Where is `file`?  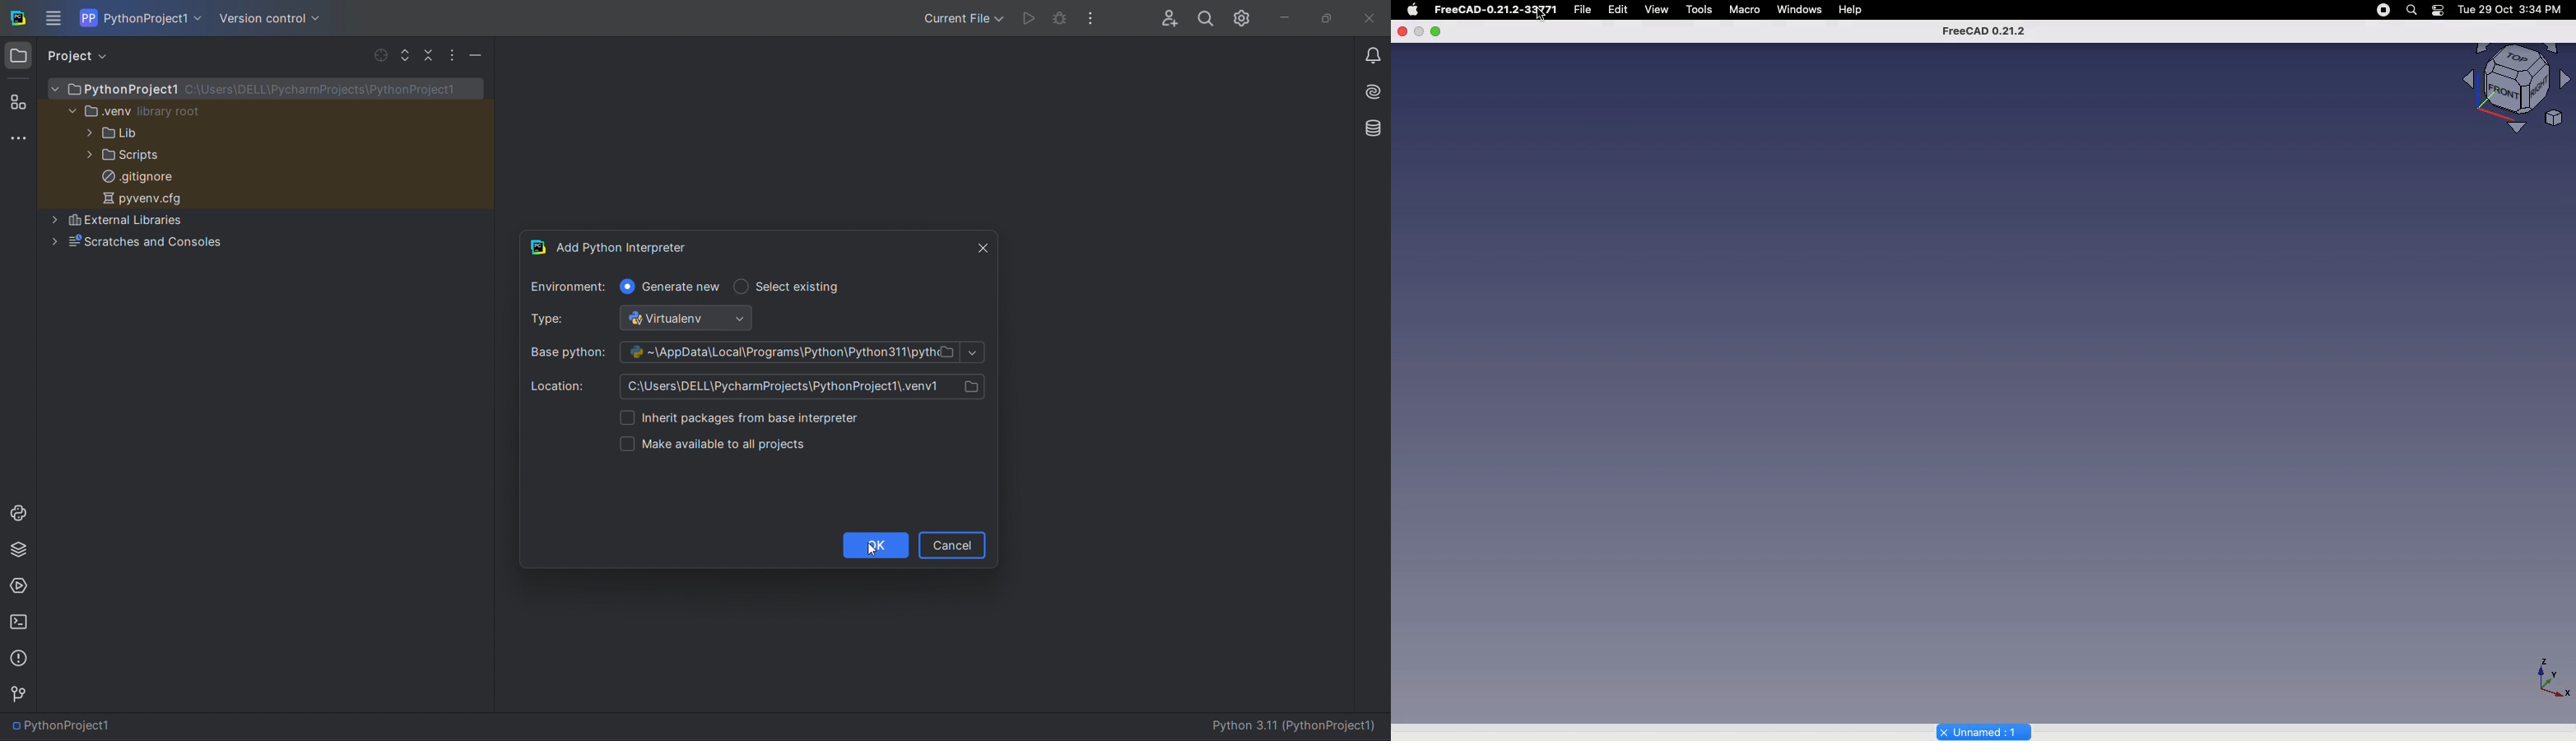 file is located at coordinates (1587, 10).